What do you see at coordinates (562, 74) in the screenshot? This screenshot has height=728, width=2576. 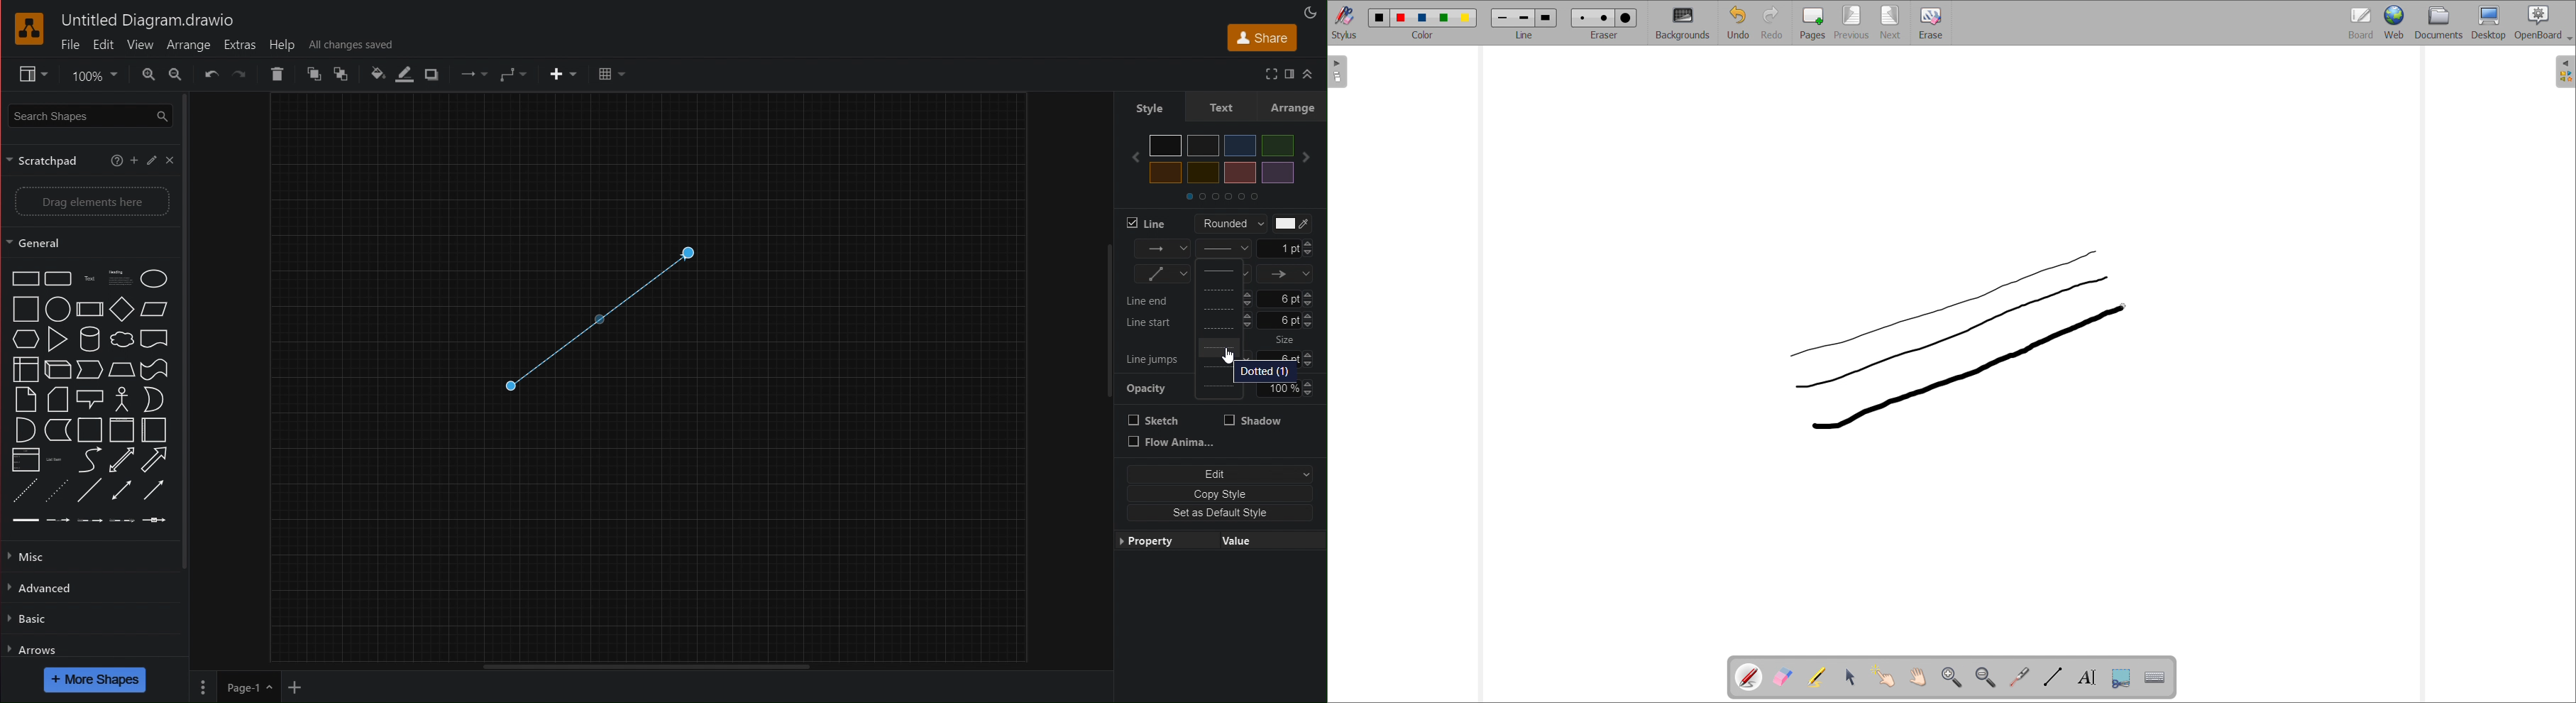 I see `Insert` at bounding box center [562, 74].